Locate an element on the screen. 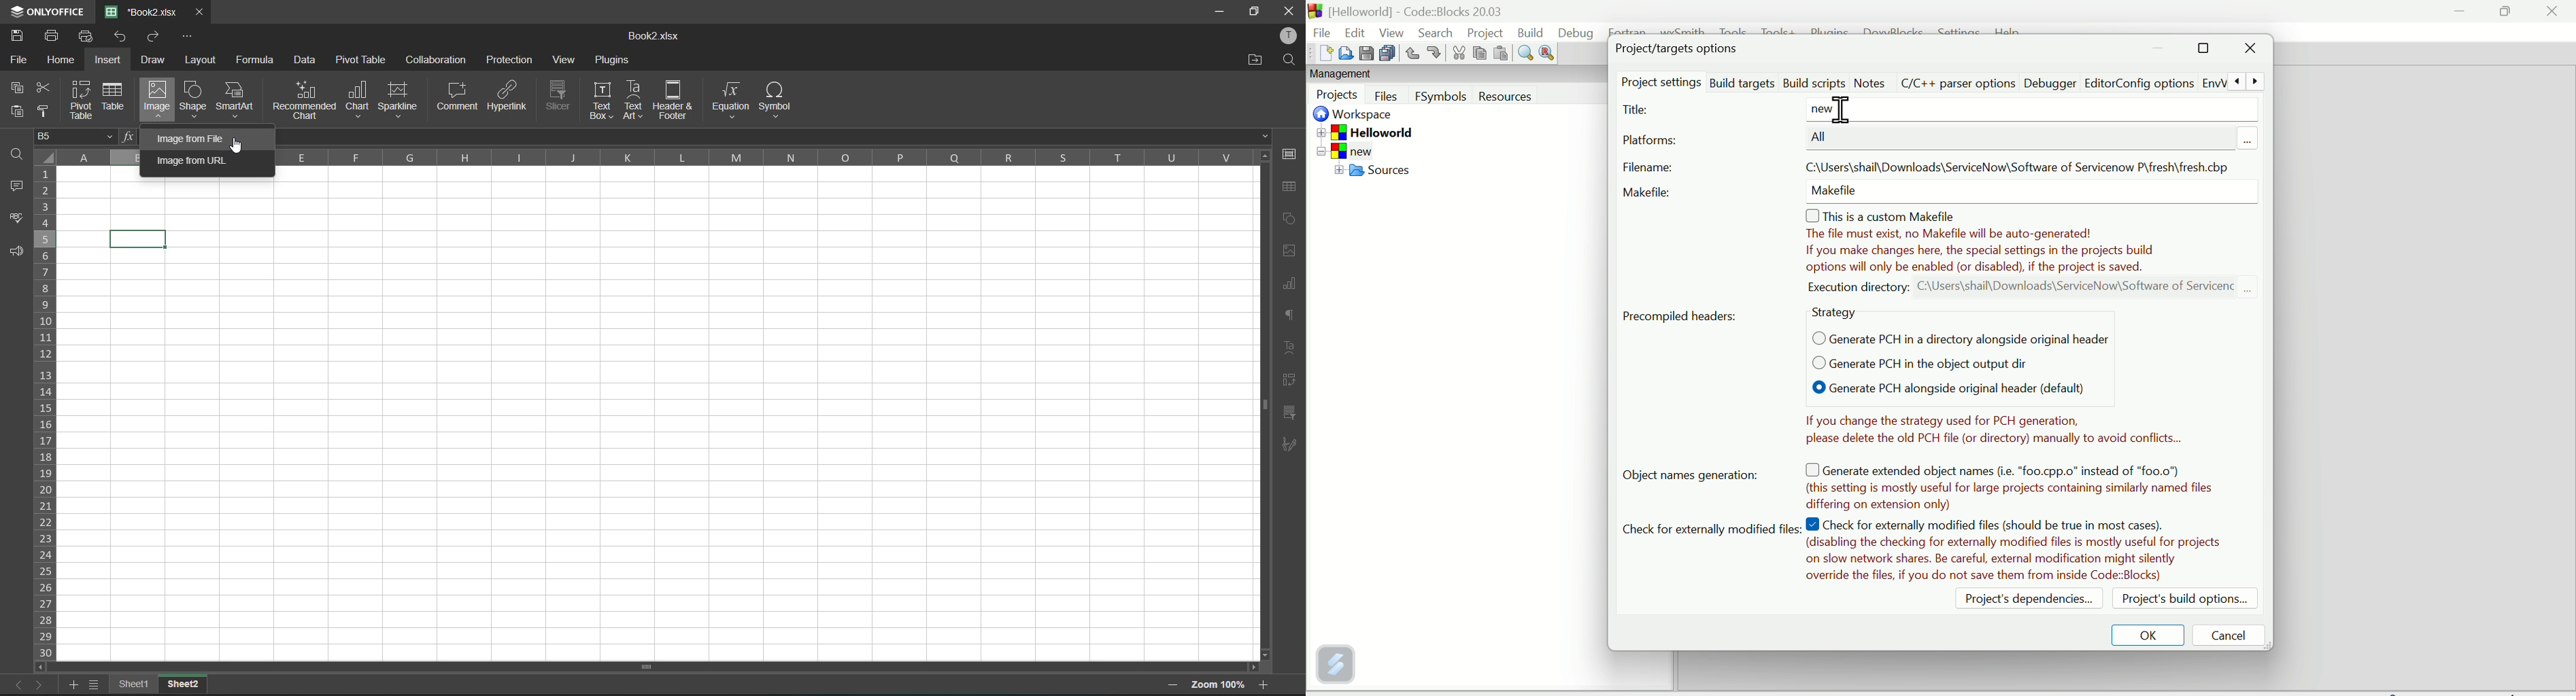 The image size is (2576, 700). text box is located at coordinates (604, 100).